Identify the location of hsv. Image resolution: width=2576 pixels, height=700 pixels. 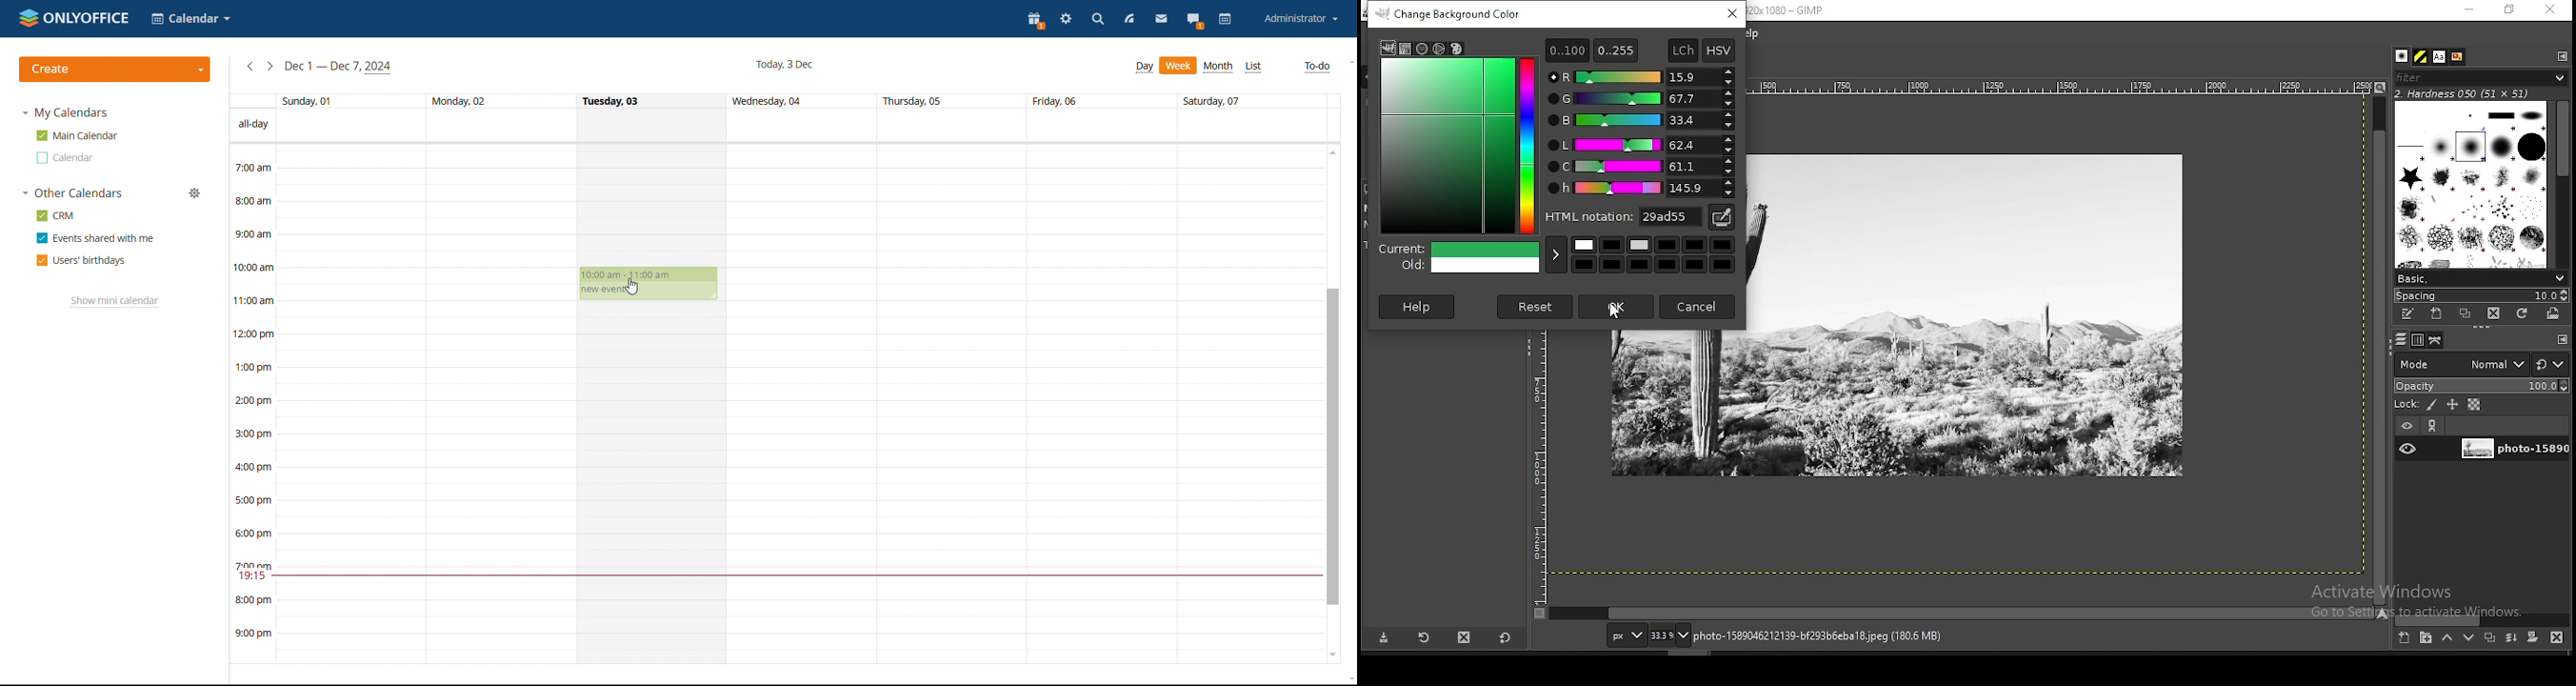
(1719, 50).